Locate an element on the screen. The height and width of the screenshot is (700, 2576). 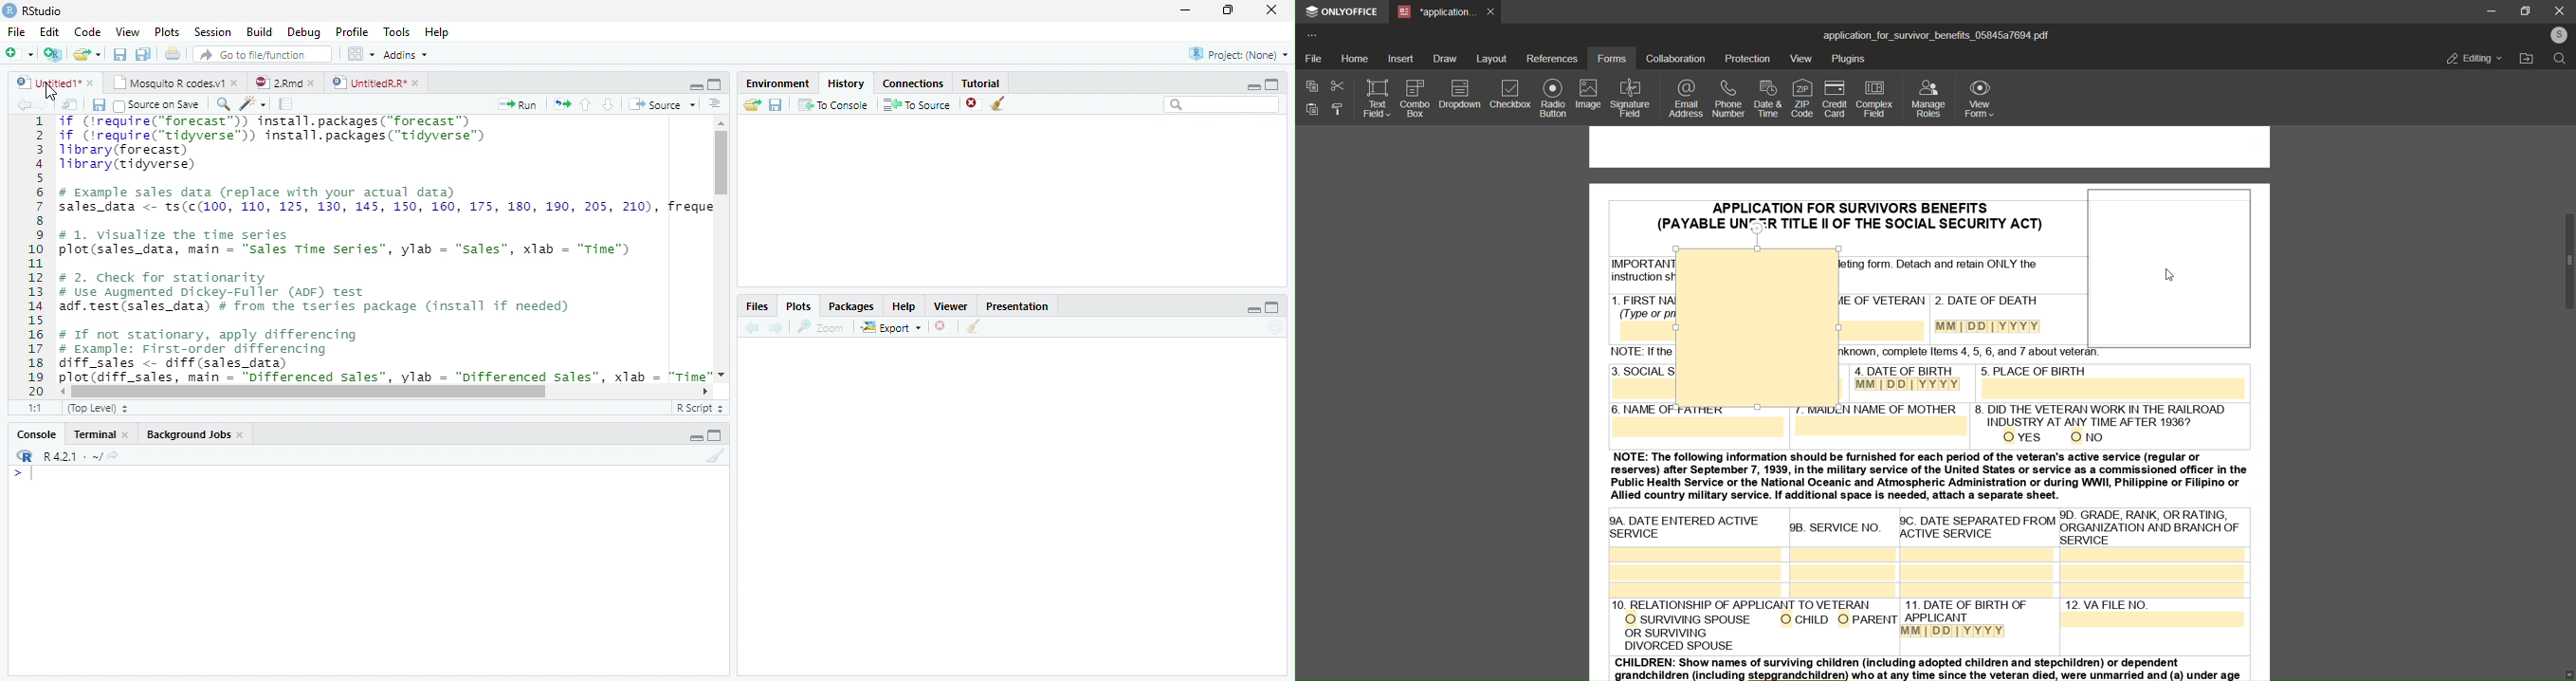
Create a project is located at coordinates (54, 56).